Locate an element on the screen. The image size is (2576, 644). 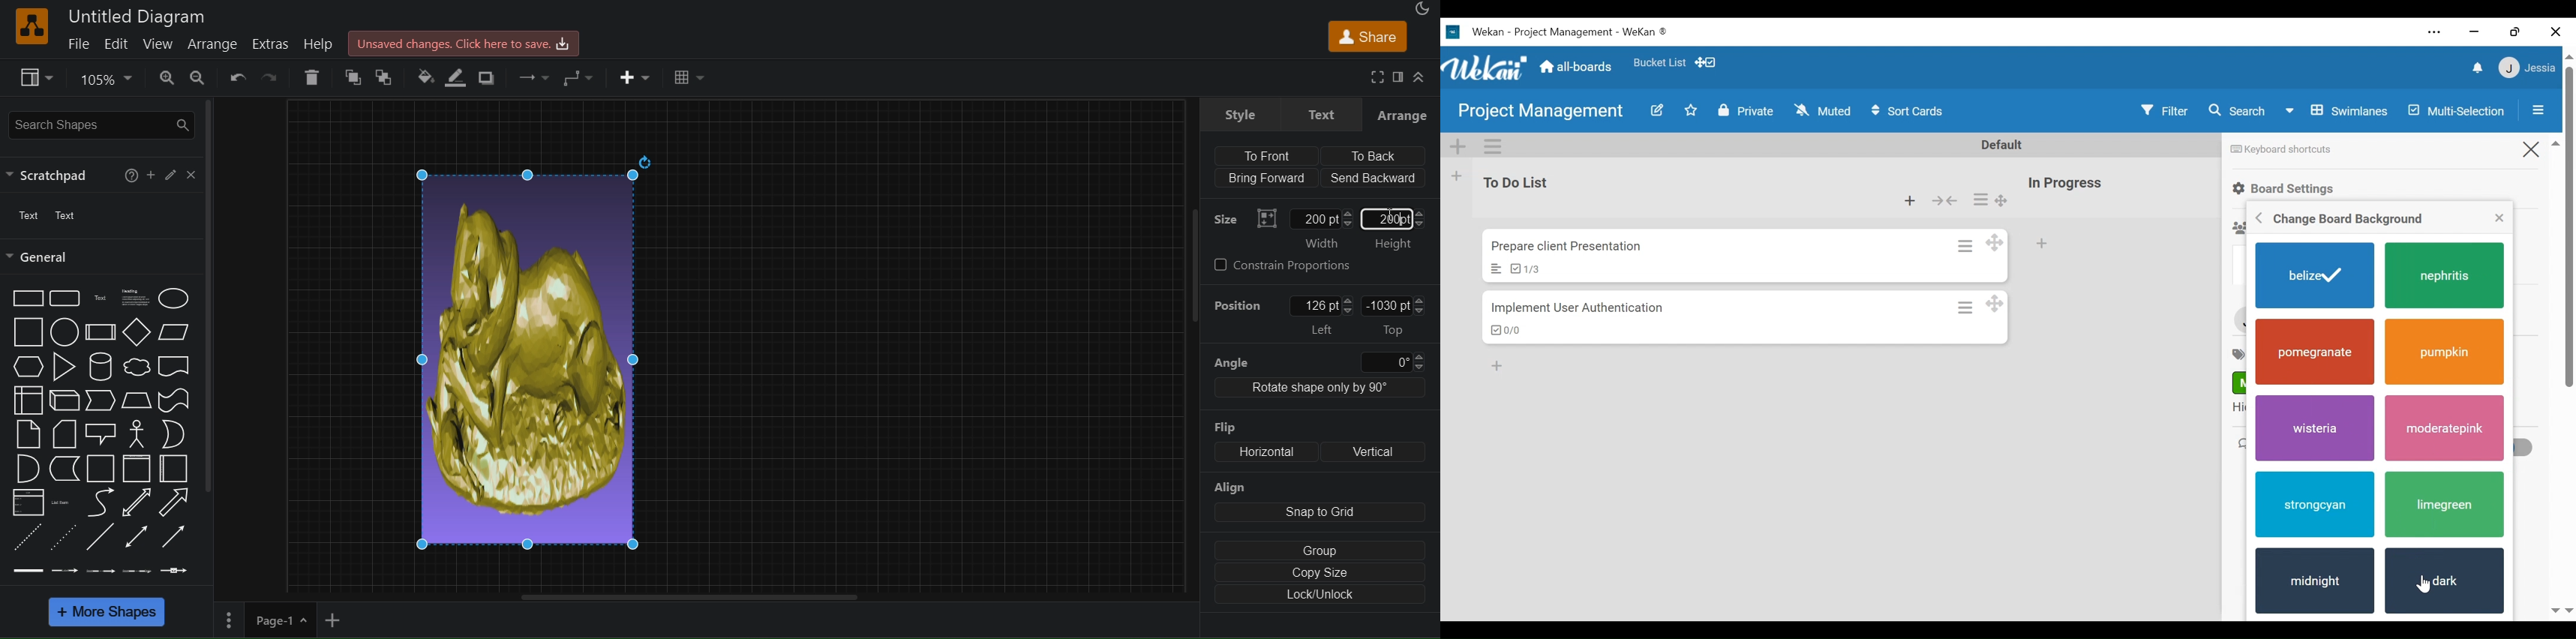
constrain Proportions is located at coordinates (1289, 266).